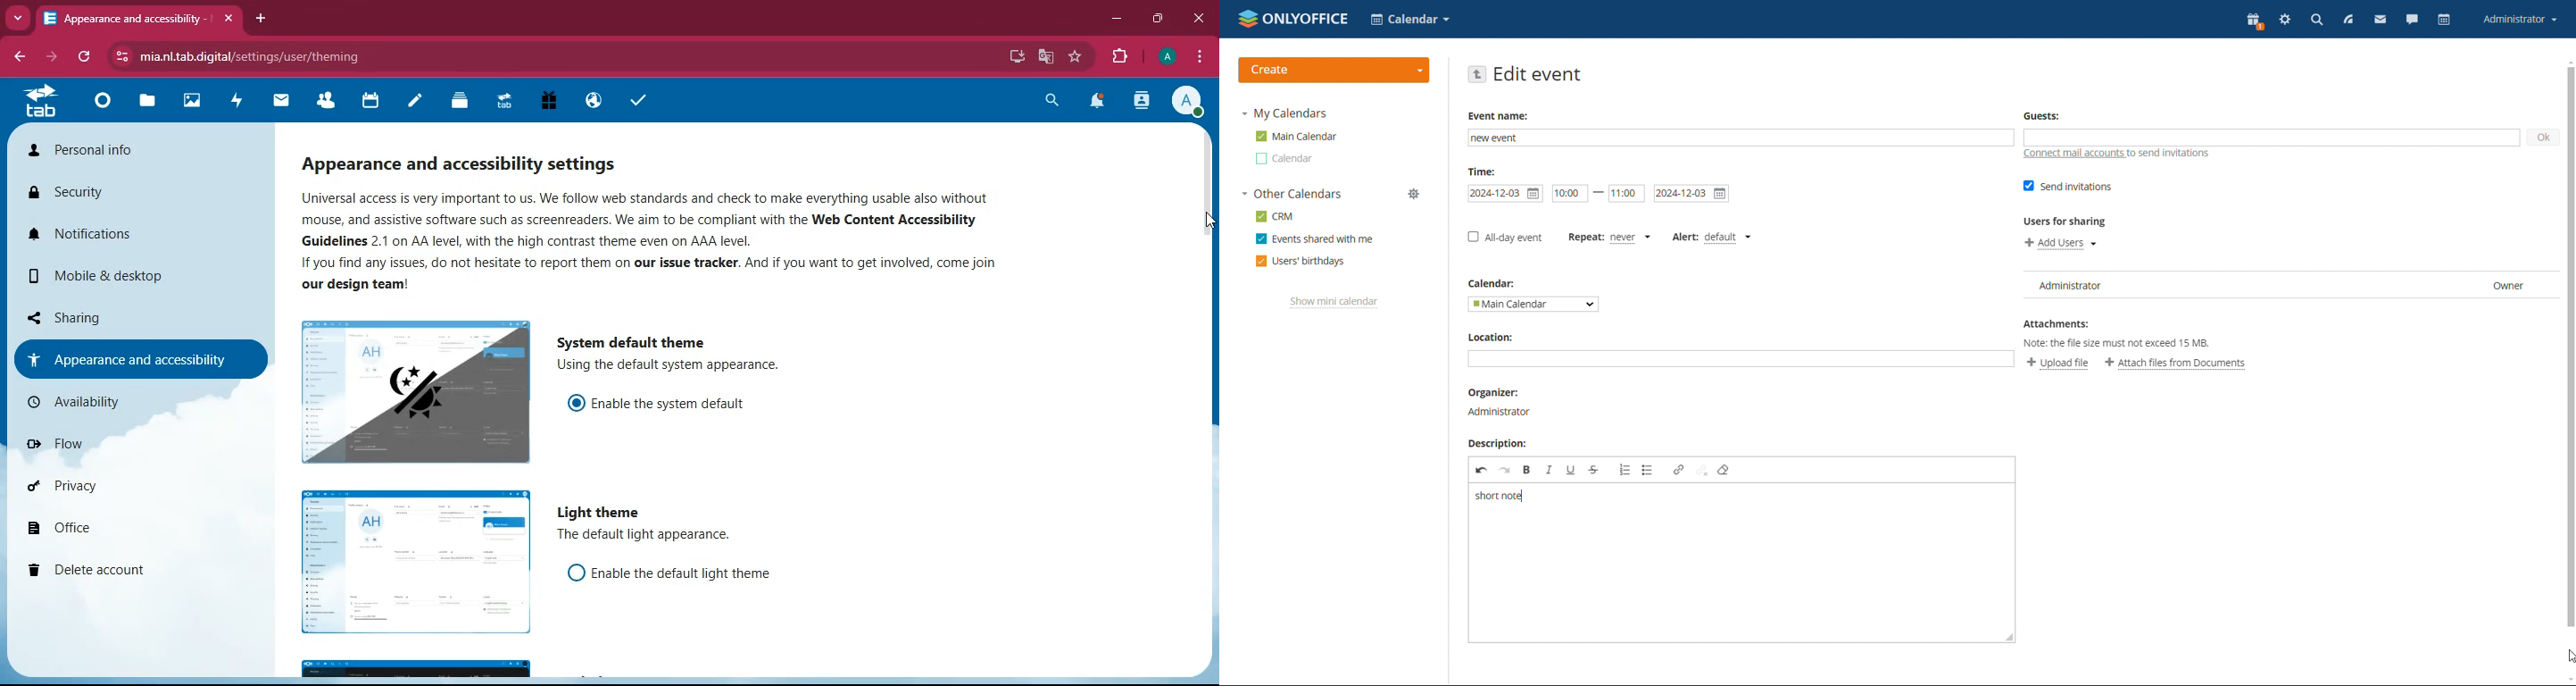 This screenshot has height=700, width=2576. I want to click on scroll bar, so click(2568, 349).